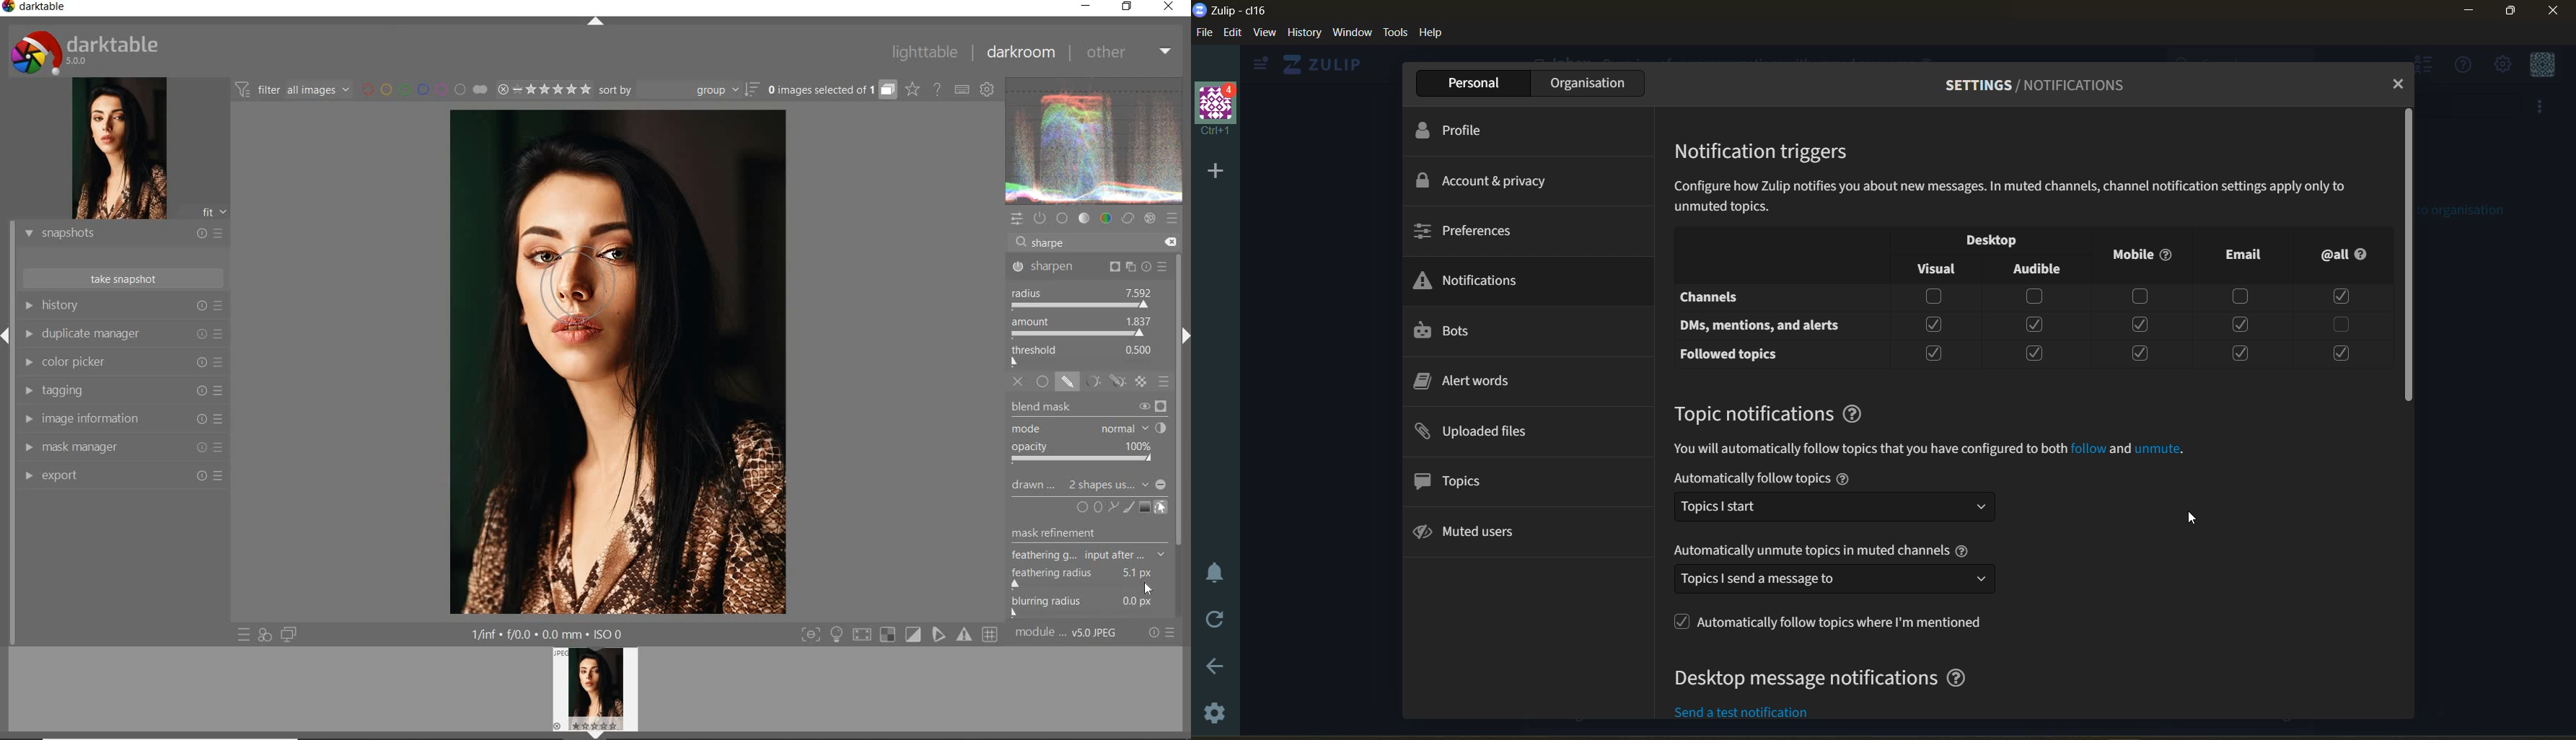 The image size is (2576, 756). What do you see at coordinates (1095, 141) in the screenshot?
I see `waveform` at bounding box center [1095, 141].